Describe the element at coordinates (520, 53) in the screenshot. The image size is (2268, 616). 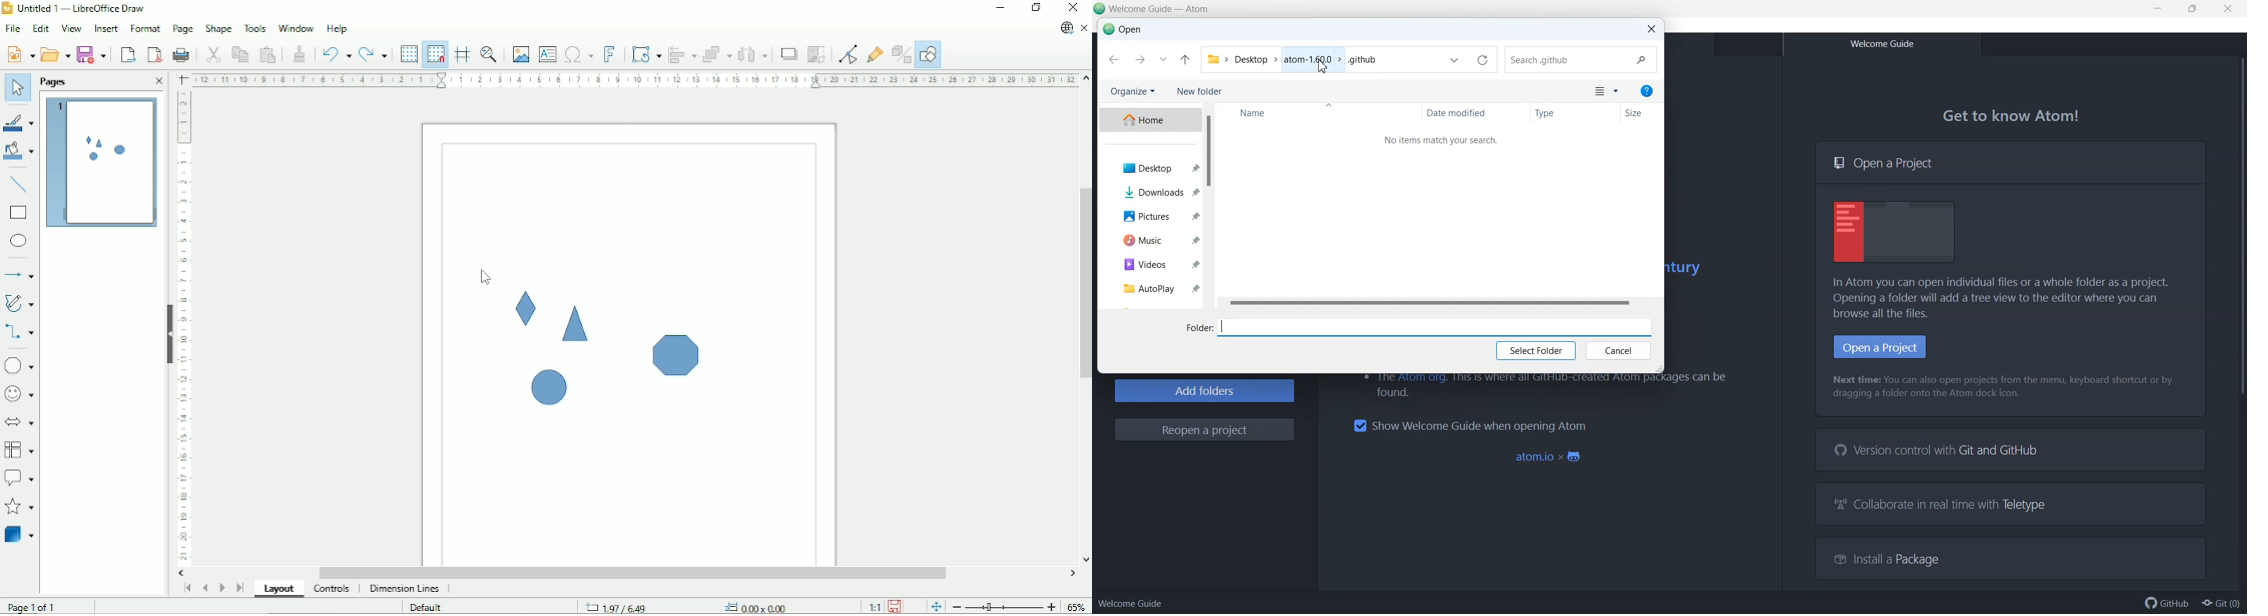
I see `Insert image` at that location.